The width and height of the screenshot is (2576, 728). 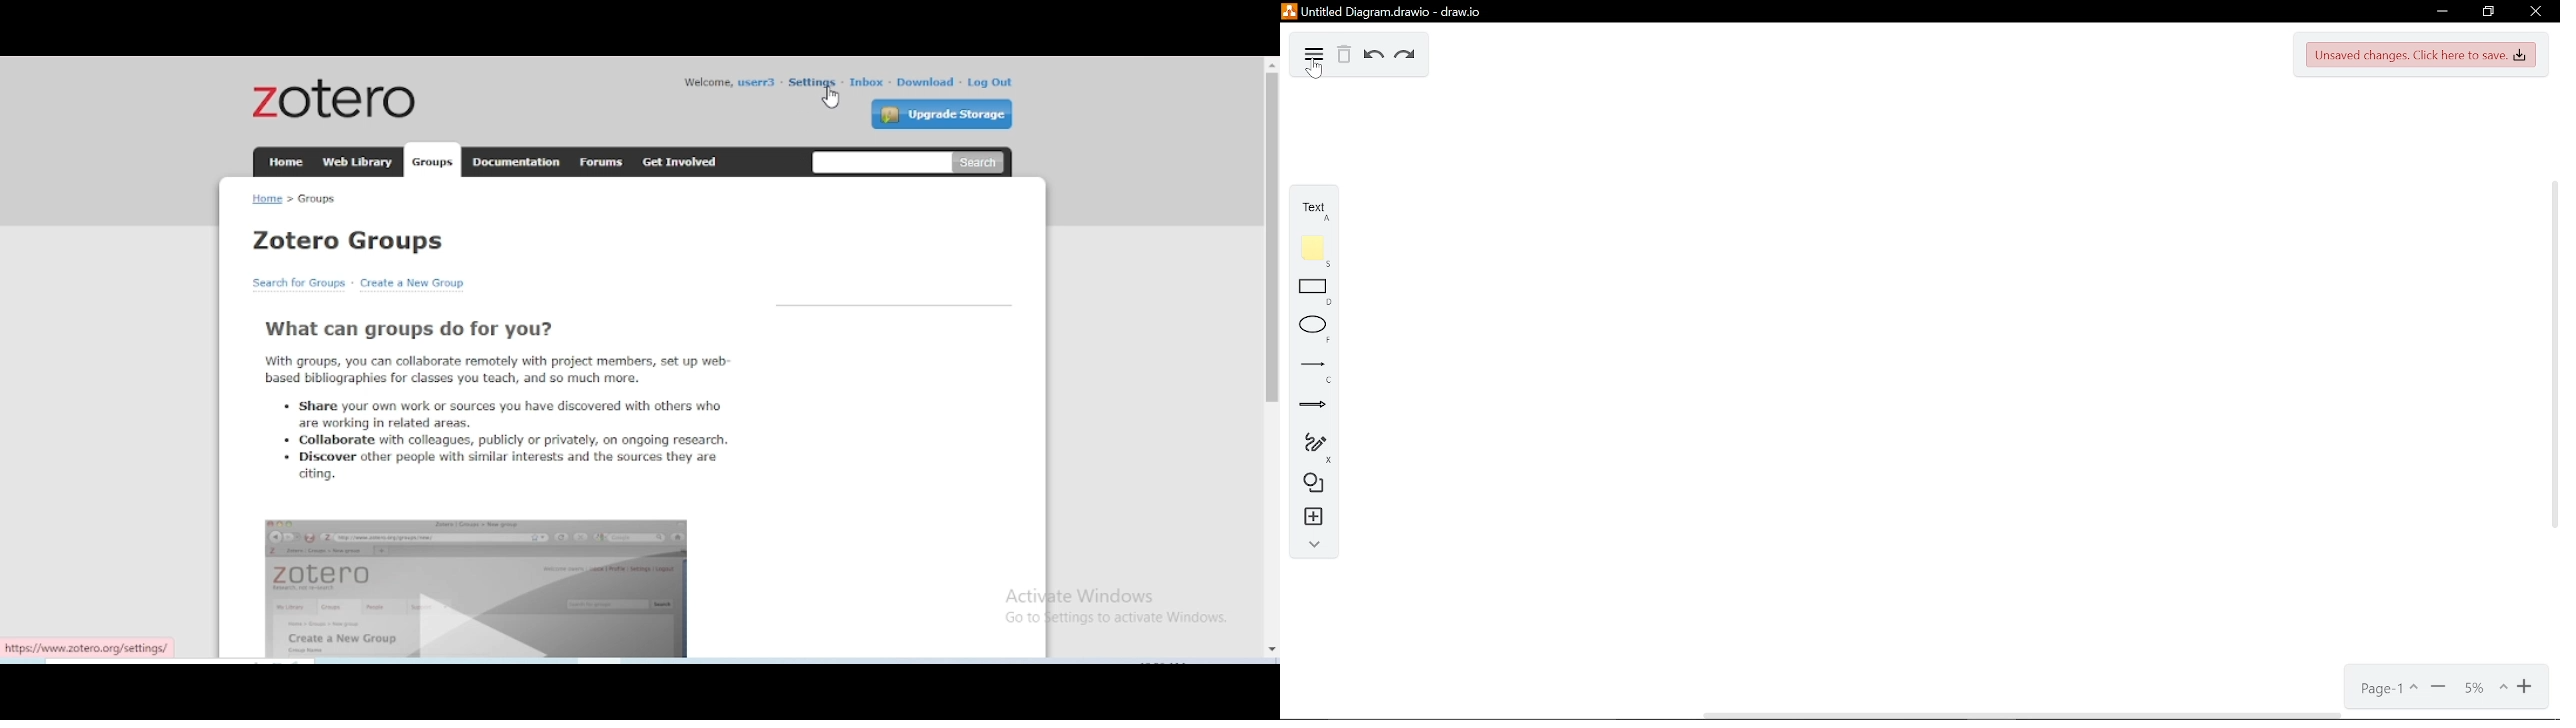 I want to click on UNsaved changes. Click here to save, so click(x=2421, y=56).